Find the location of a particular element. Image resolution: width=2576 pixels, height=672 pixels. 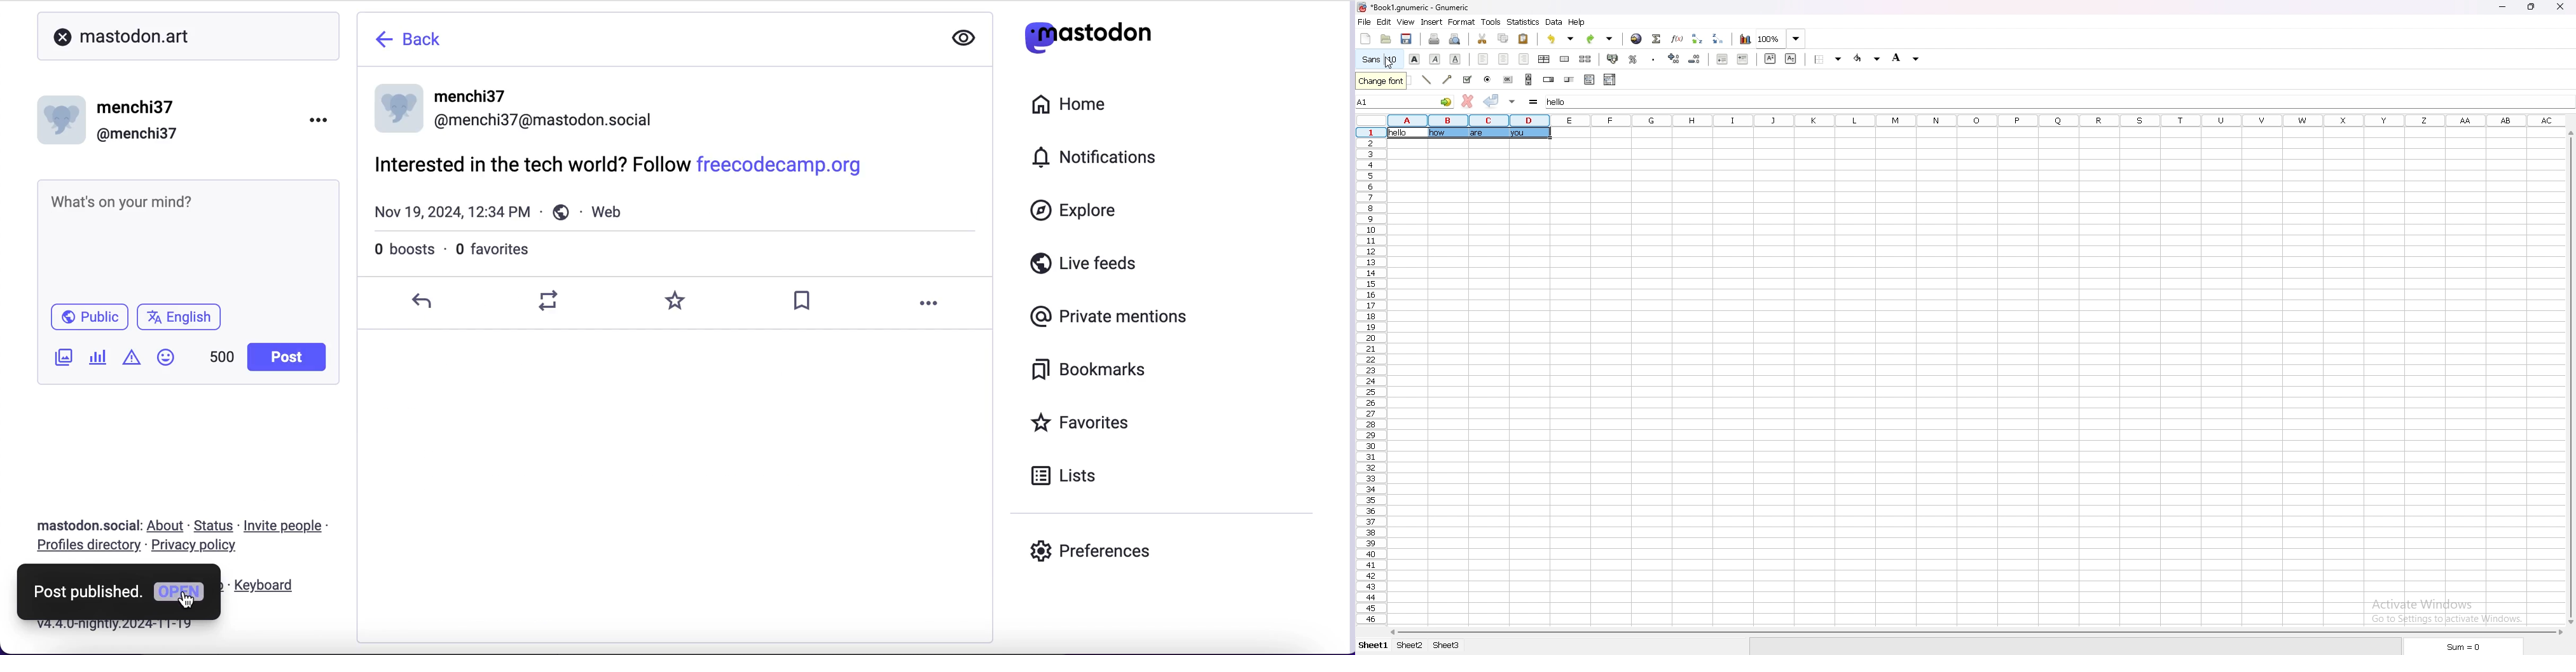

emoji is located at coordinates (166, 357).